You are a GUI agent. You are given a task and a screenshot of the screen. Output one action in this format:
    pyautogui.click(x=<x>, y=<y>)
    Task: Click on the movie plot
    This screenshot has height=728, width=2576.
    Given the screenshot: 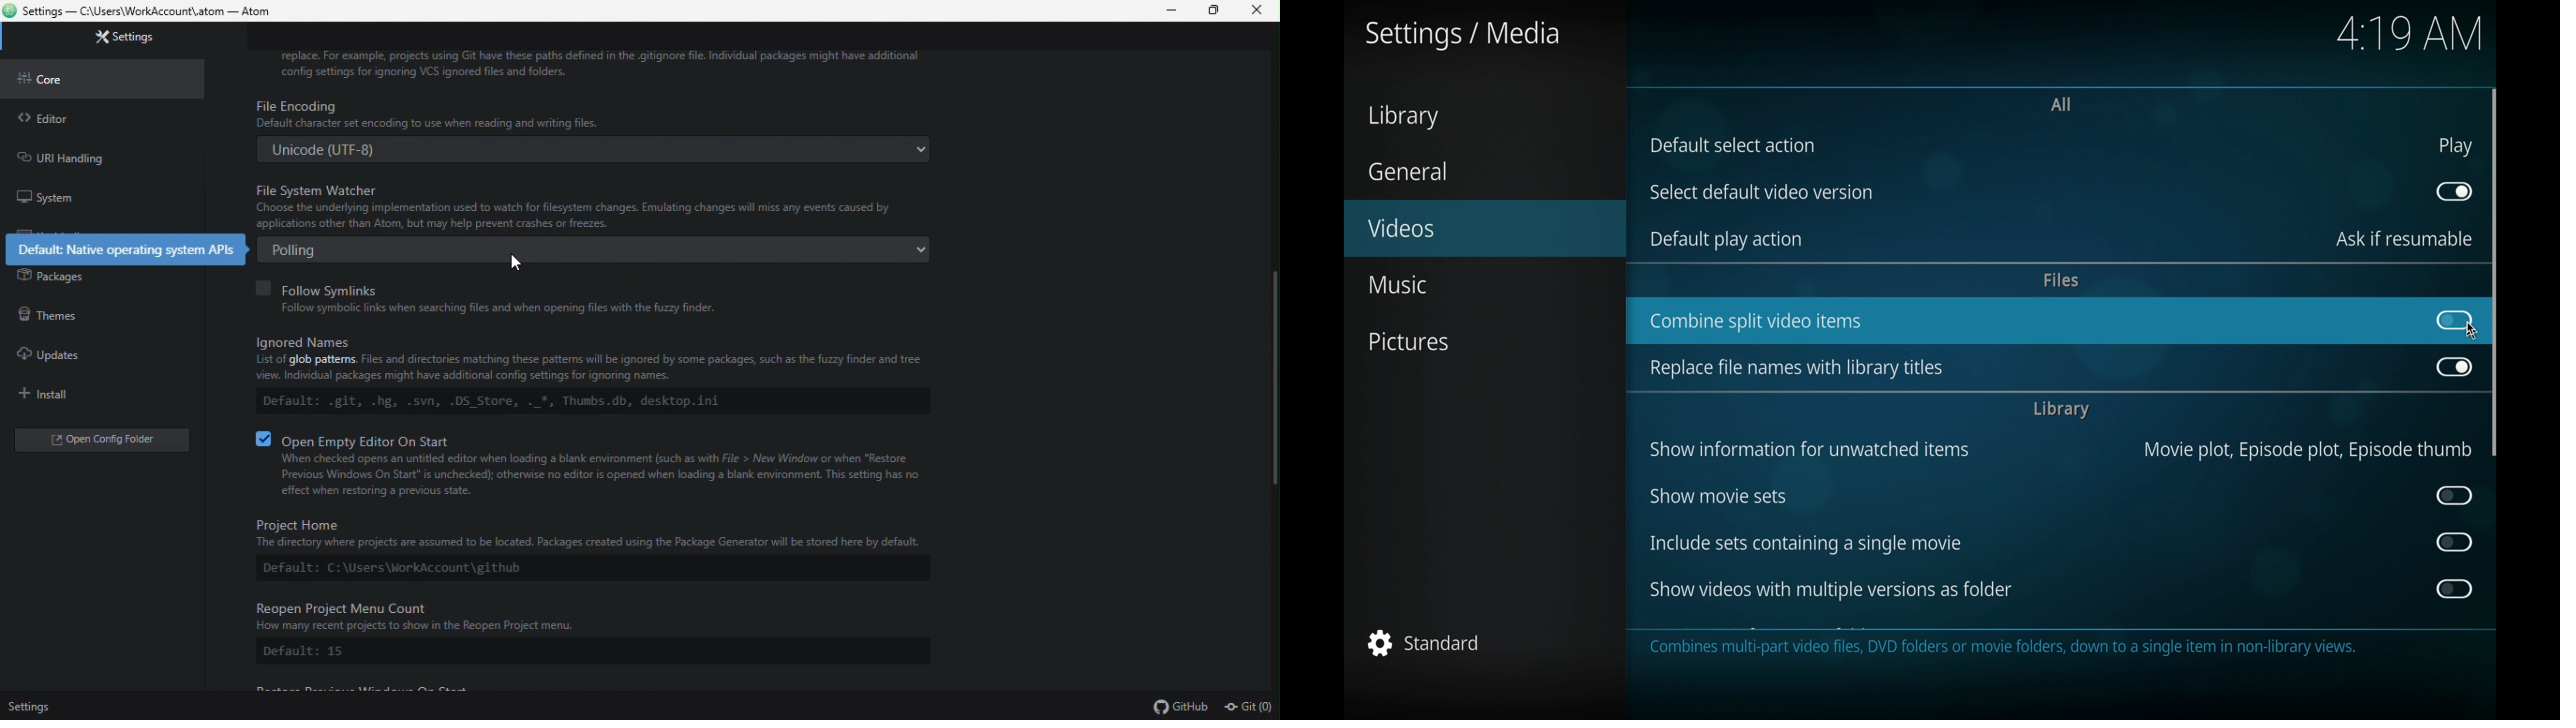 What is the action you would take?
    pyautogui.click(x=2307, y=451)
    